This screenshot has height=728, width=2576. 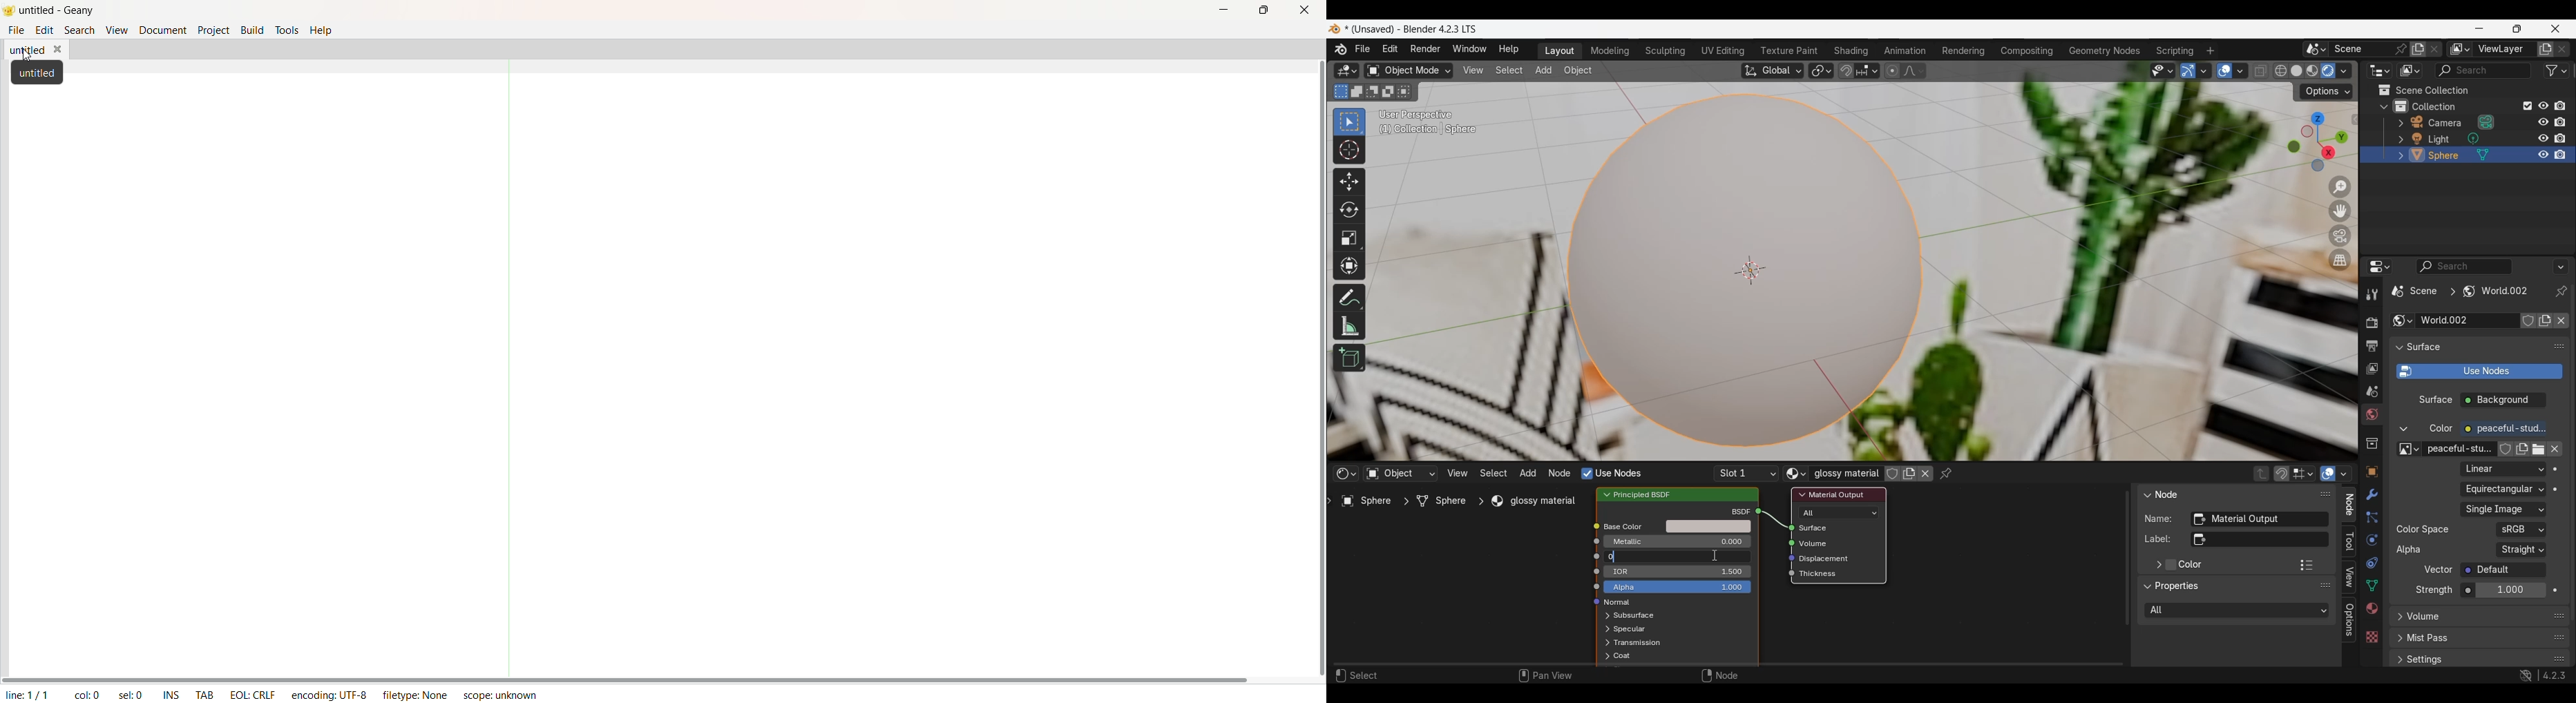 What do you see at coordinates (1415, 29) in the screenshot?
I see `* (Unsaved) - Blender 4.2.3 LTS` at bounding box center [1415, 29].